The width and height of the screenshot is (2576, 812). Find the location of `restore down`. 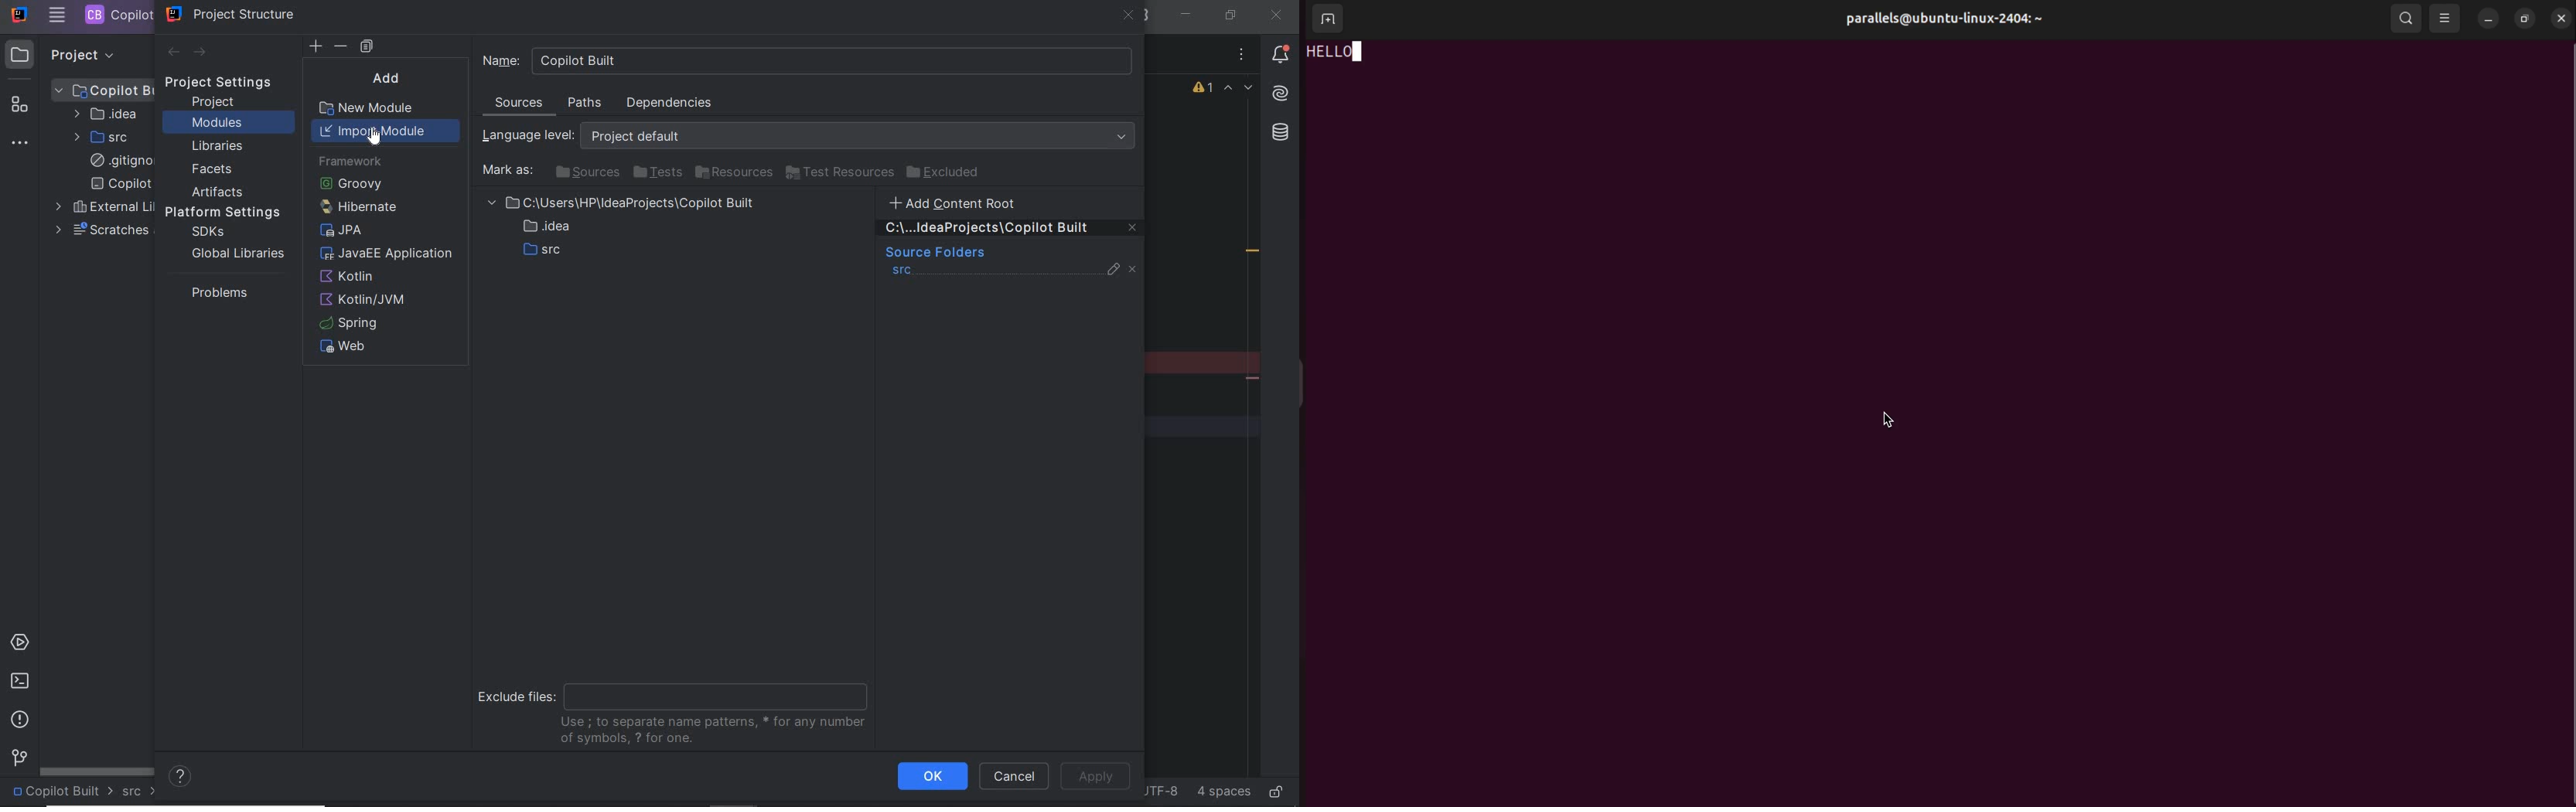

restore down is located at coordinates (1229, 15).